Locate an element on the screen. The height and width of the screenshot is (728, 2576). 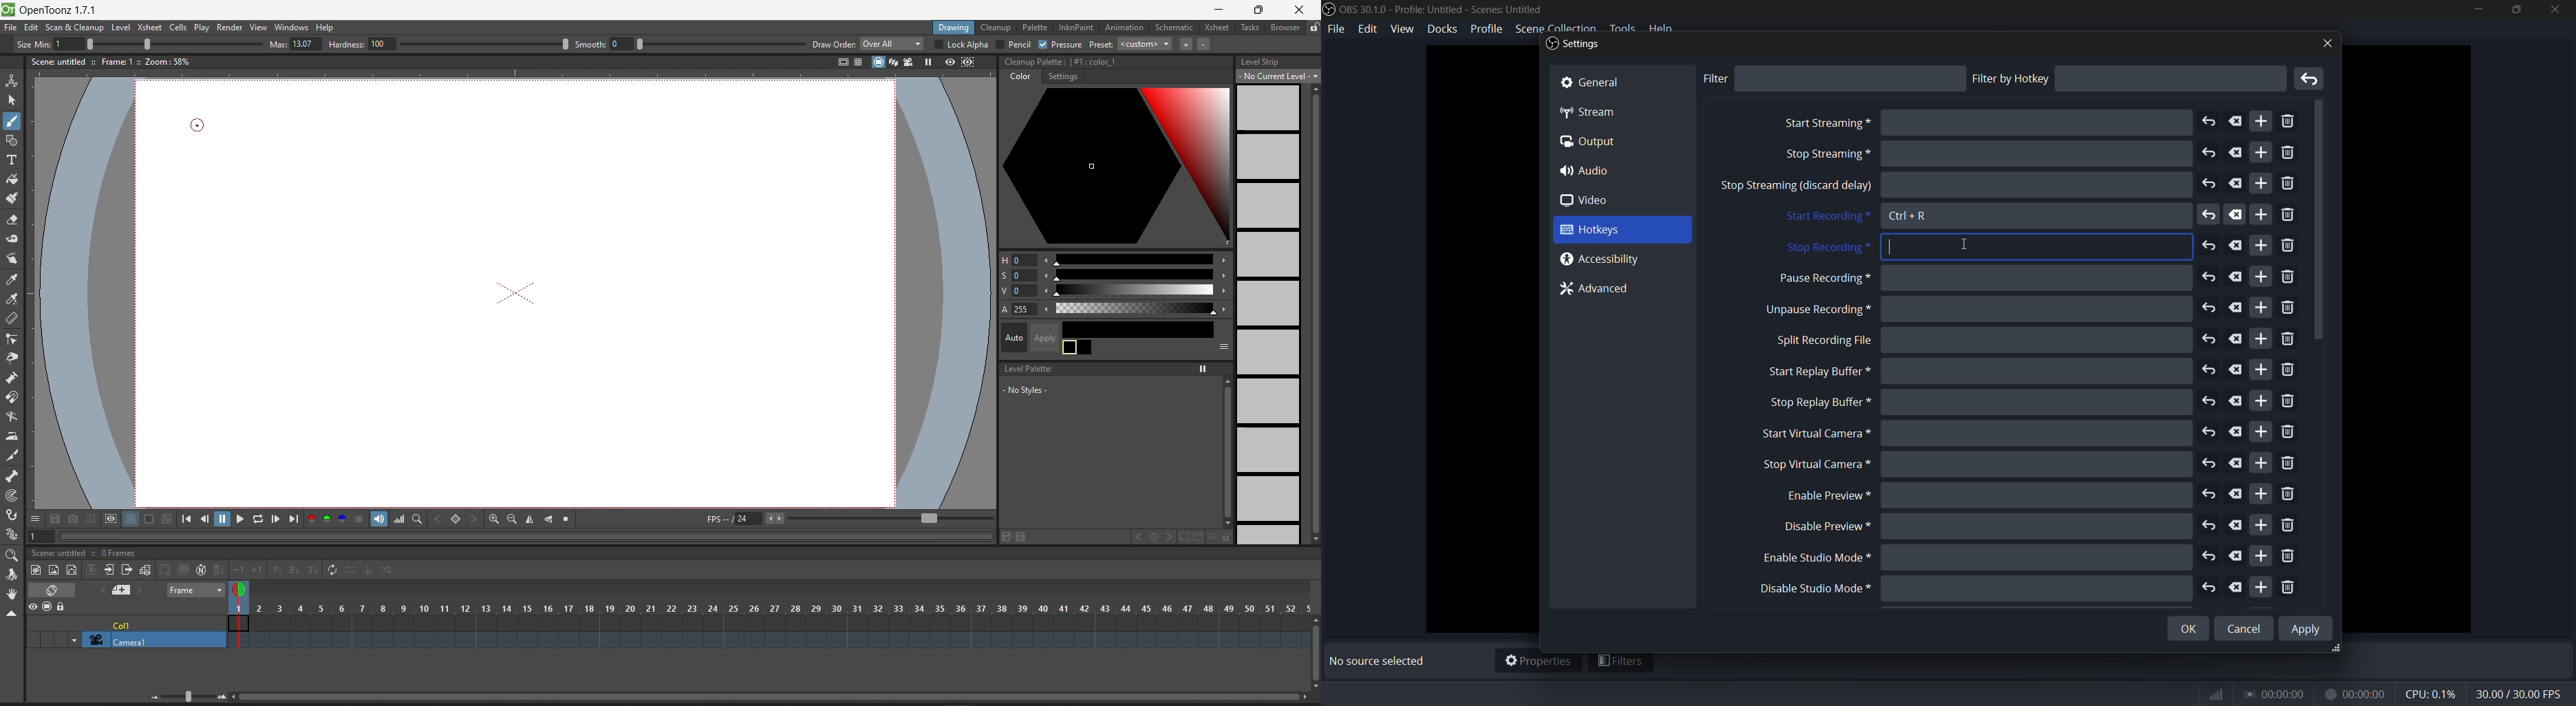
delete is located at coordinates (2237, 402).